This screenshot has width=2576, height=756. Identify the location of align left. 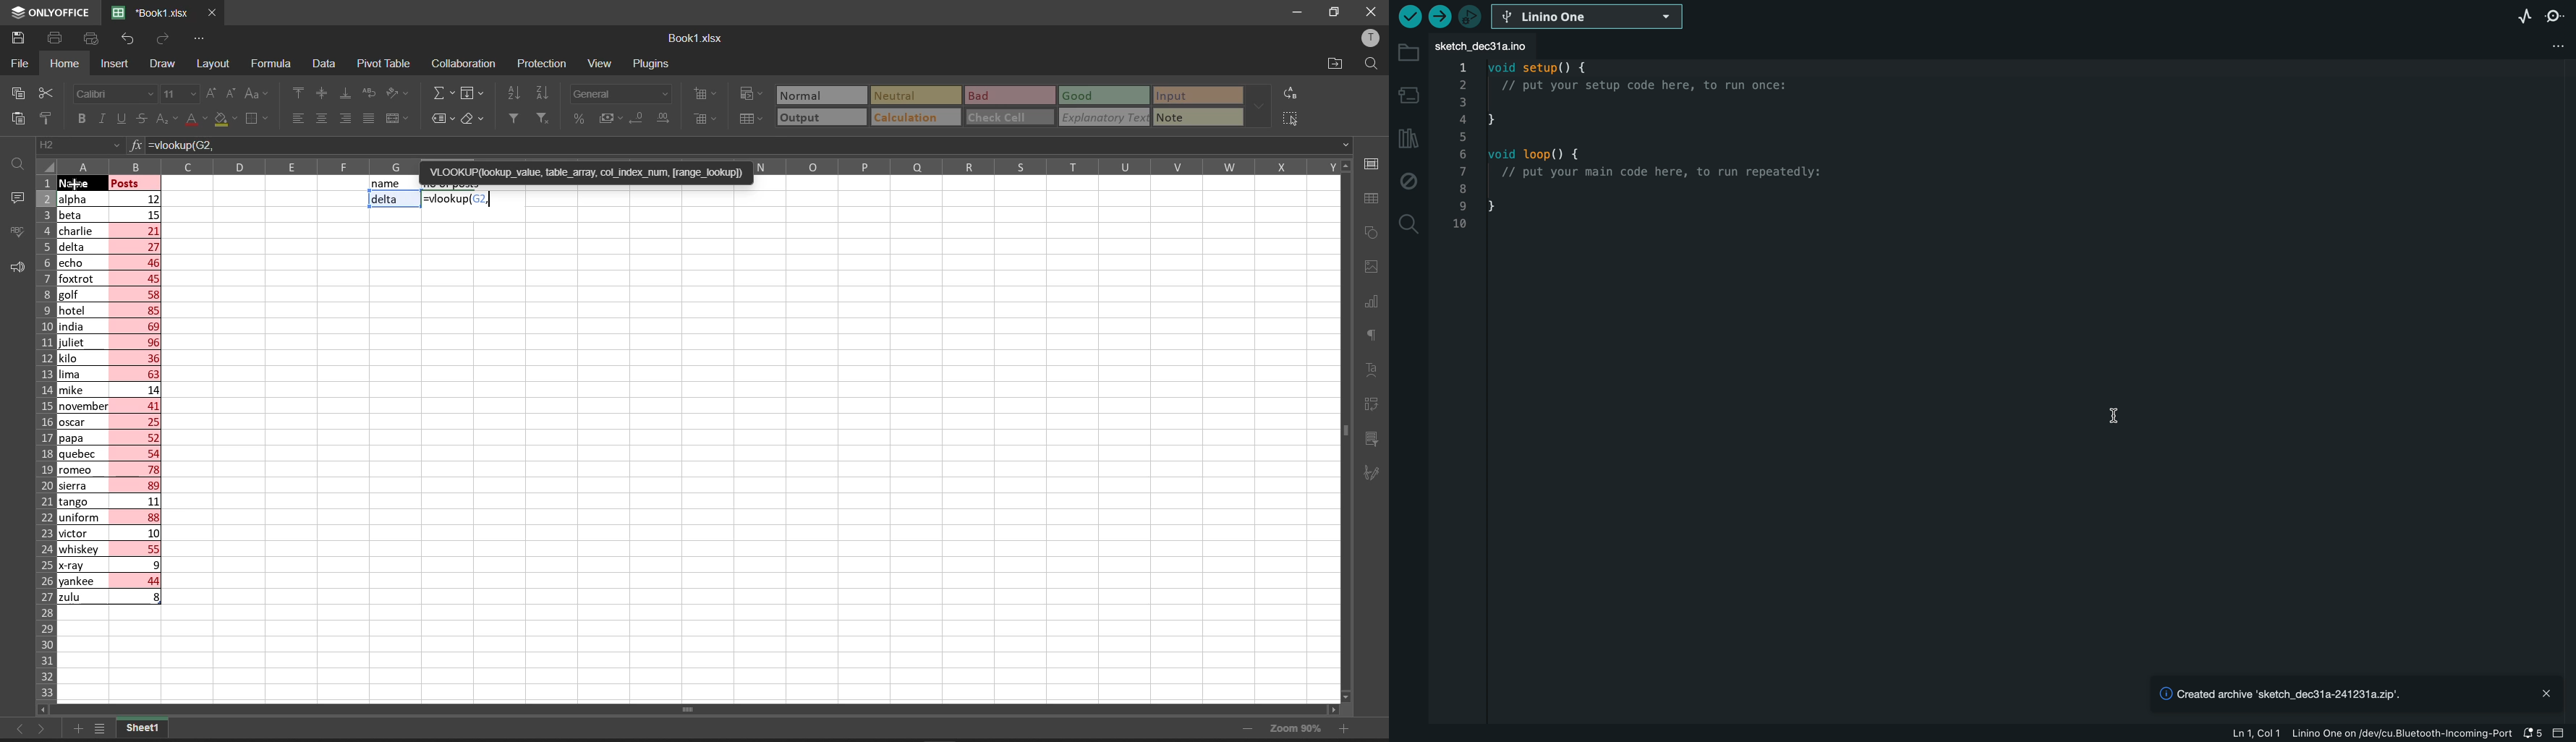
(297, 119).